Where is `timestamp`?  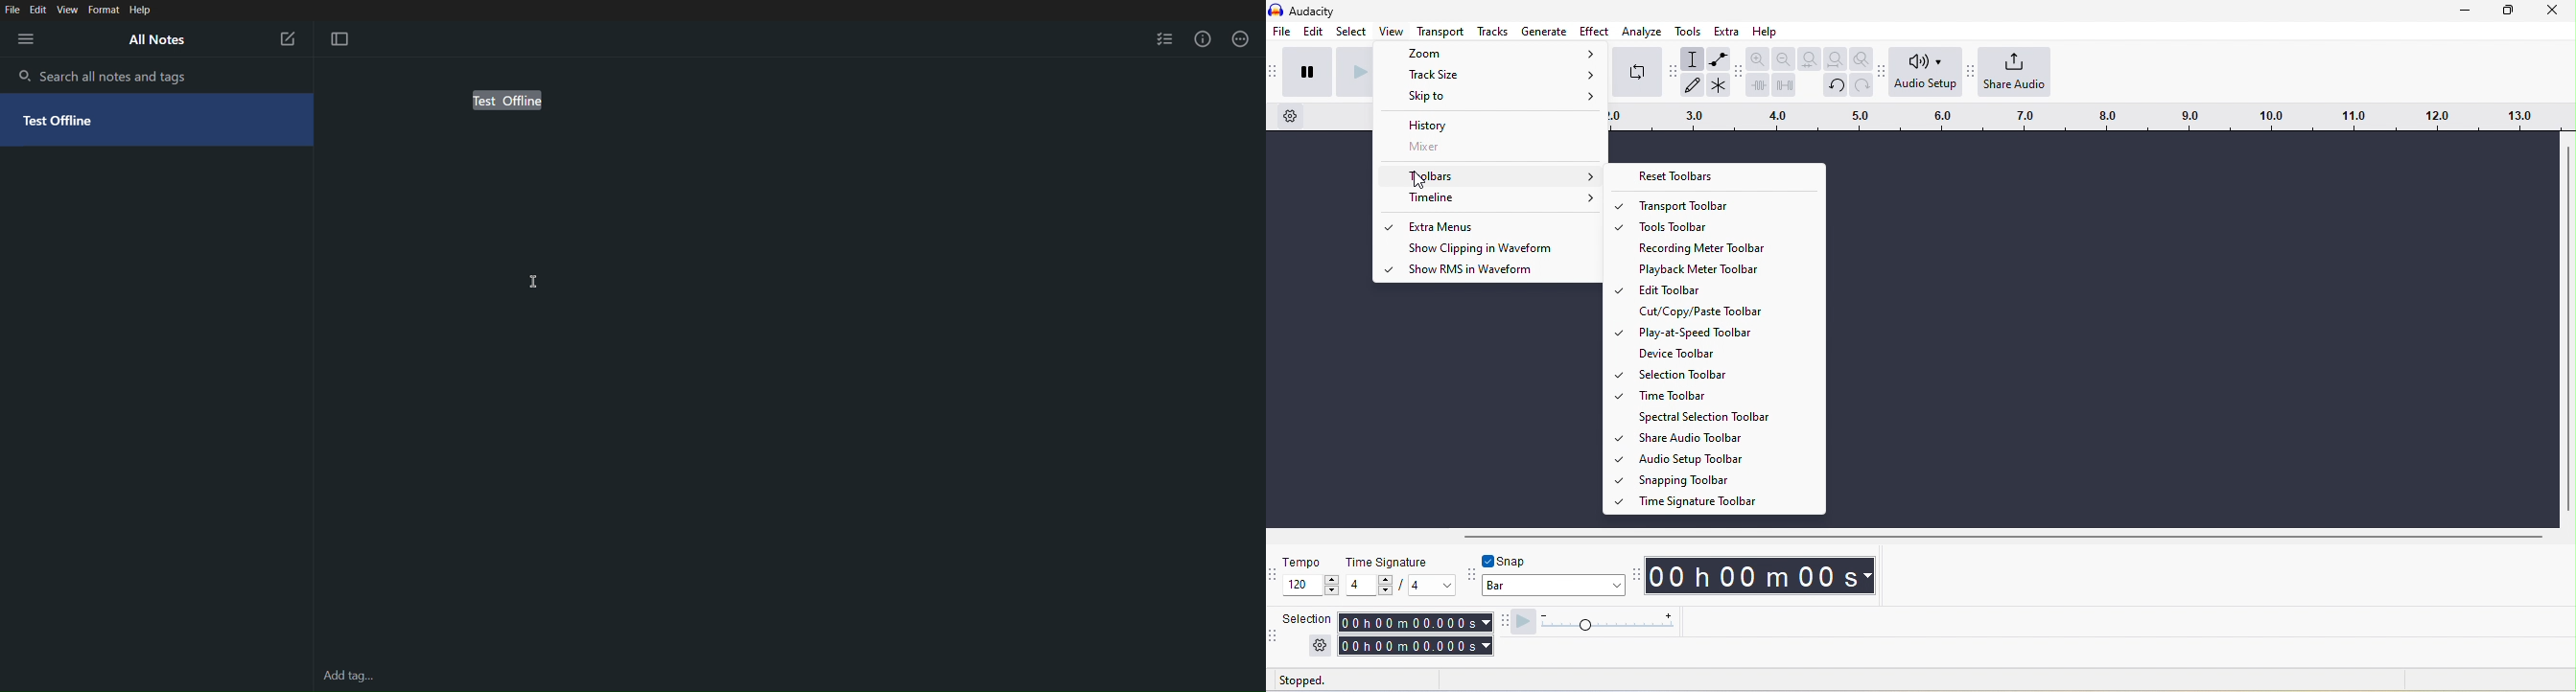
timestamp is located at coordinates (1760, 576).